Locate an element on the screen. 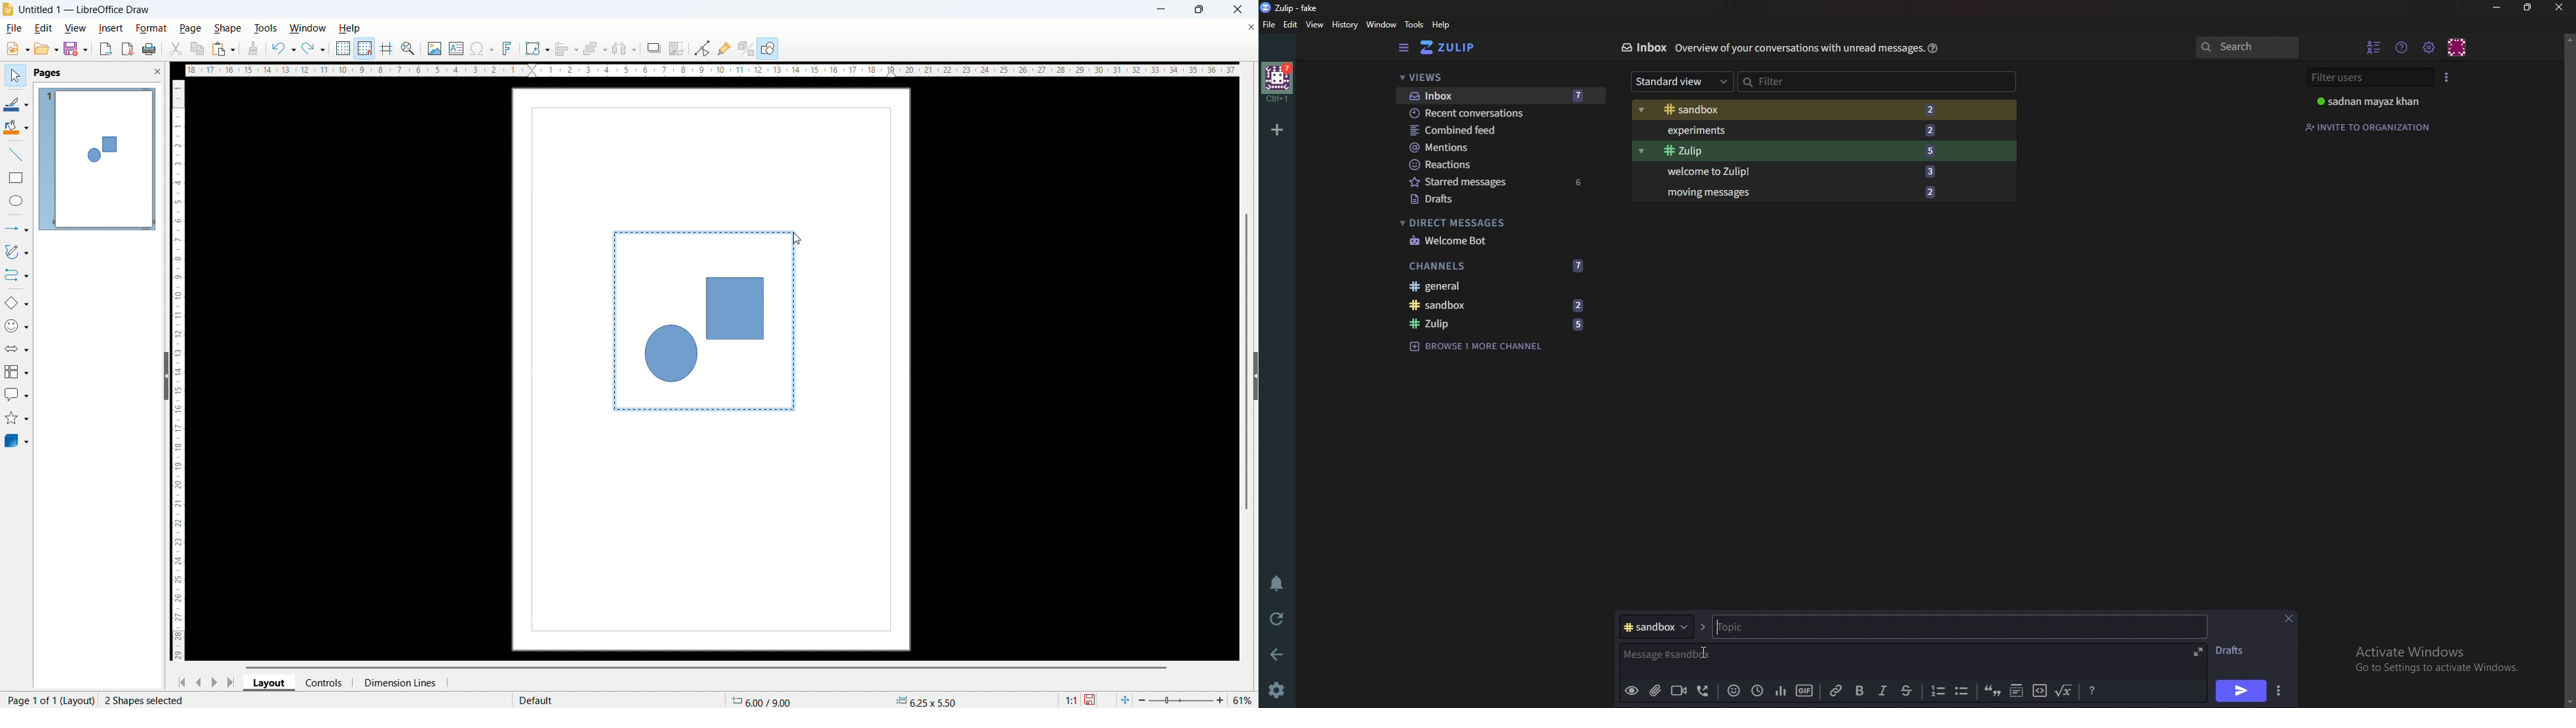 The width and height of the screenshot is (2576, 728). logo is located at coordinates (8, 10).